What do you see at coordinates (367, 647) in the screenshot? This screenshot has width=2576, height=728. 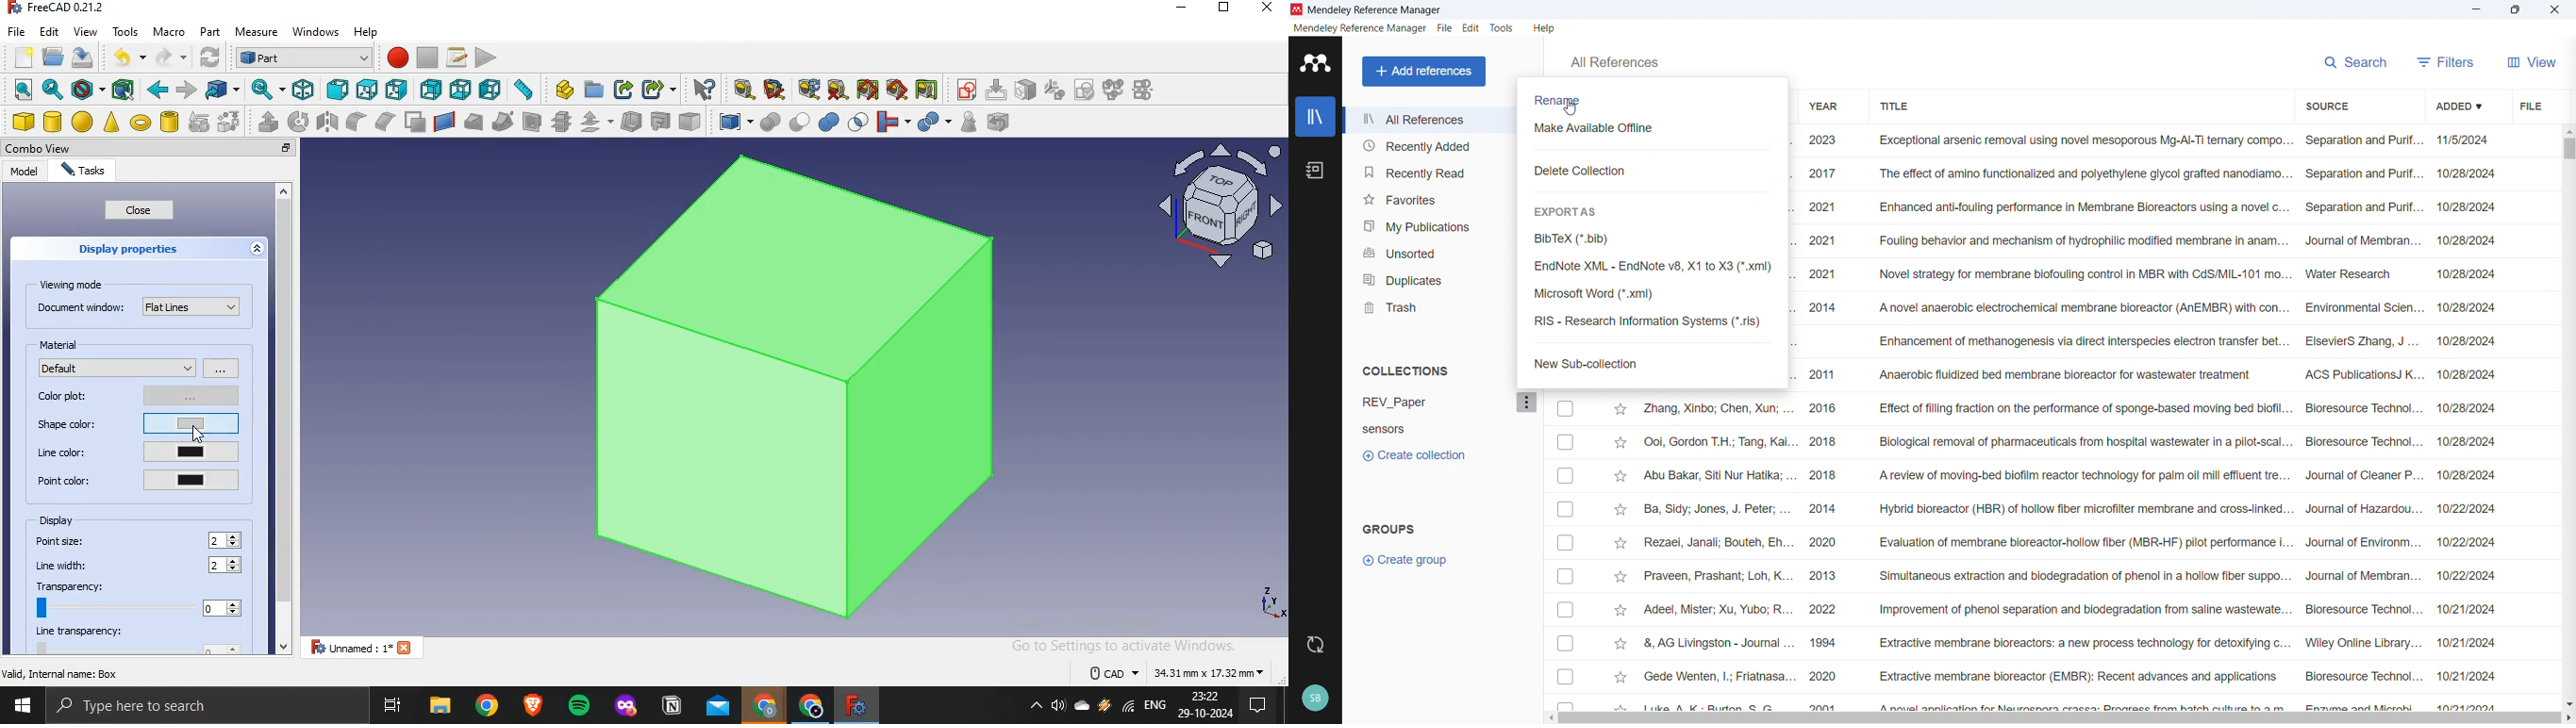 I see `unnamed` at bounding box center [367, 647].